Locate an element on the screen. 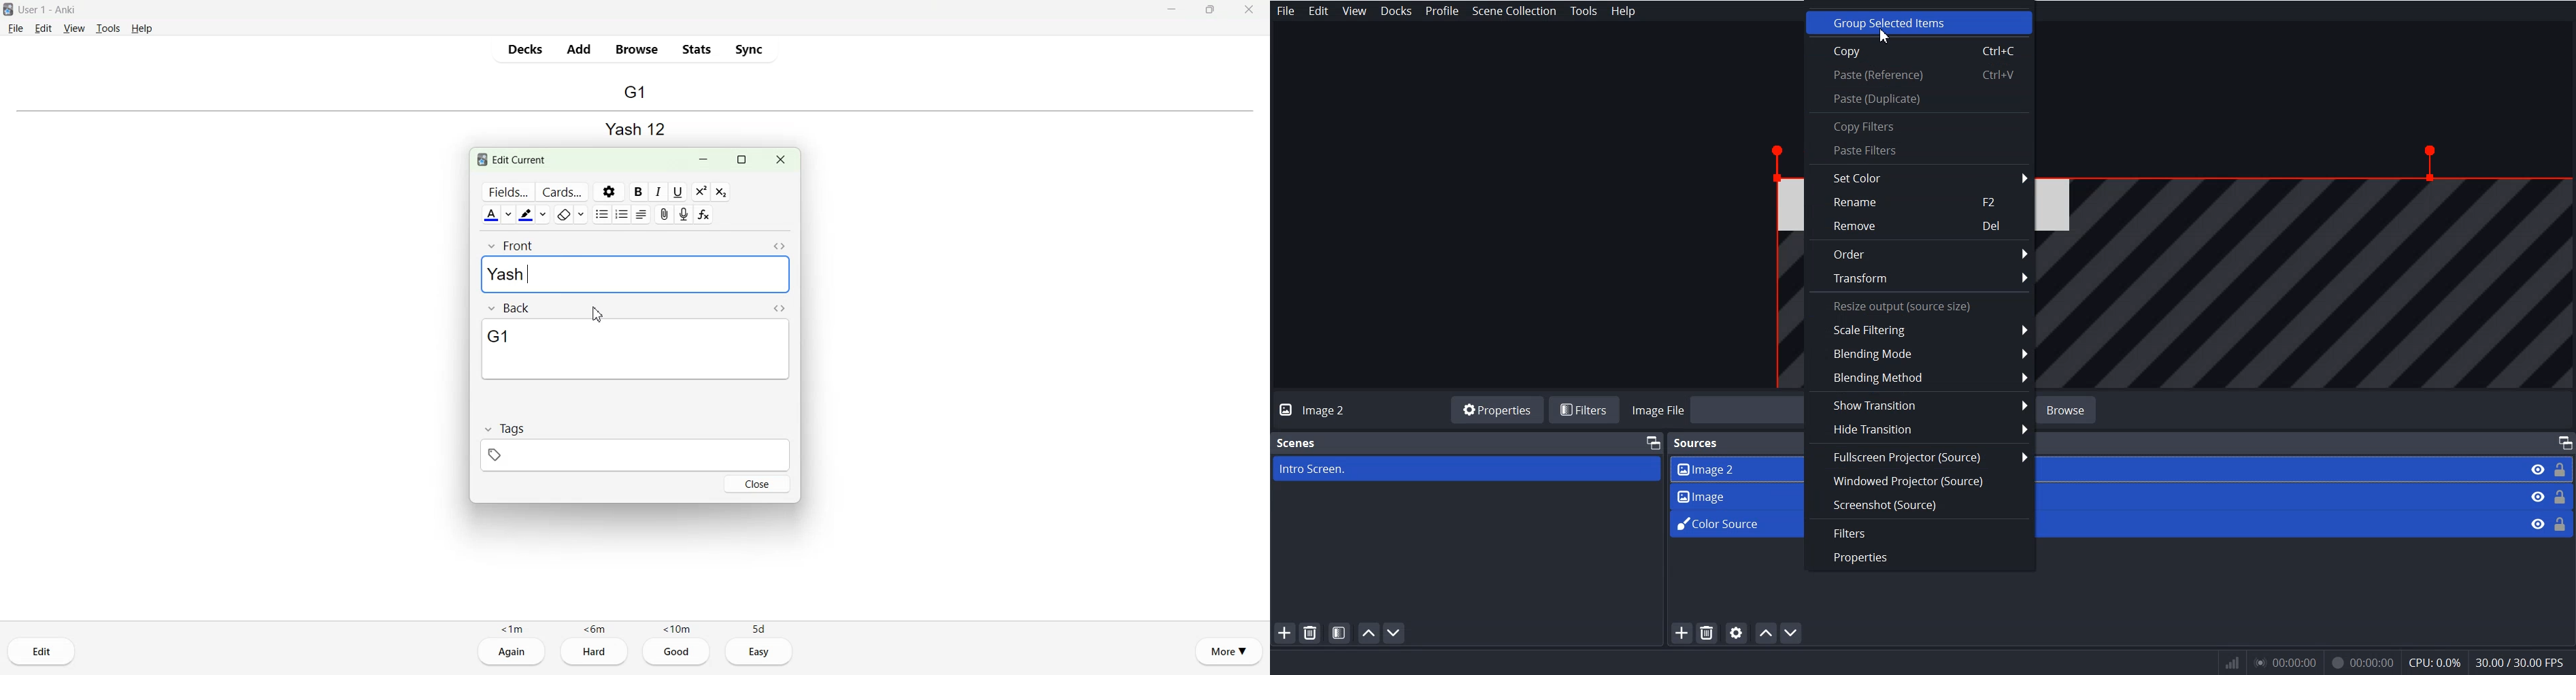 The width and height of the screenshot is (2576, 700). Hide Transition is located at coordinates (1921, 430).